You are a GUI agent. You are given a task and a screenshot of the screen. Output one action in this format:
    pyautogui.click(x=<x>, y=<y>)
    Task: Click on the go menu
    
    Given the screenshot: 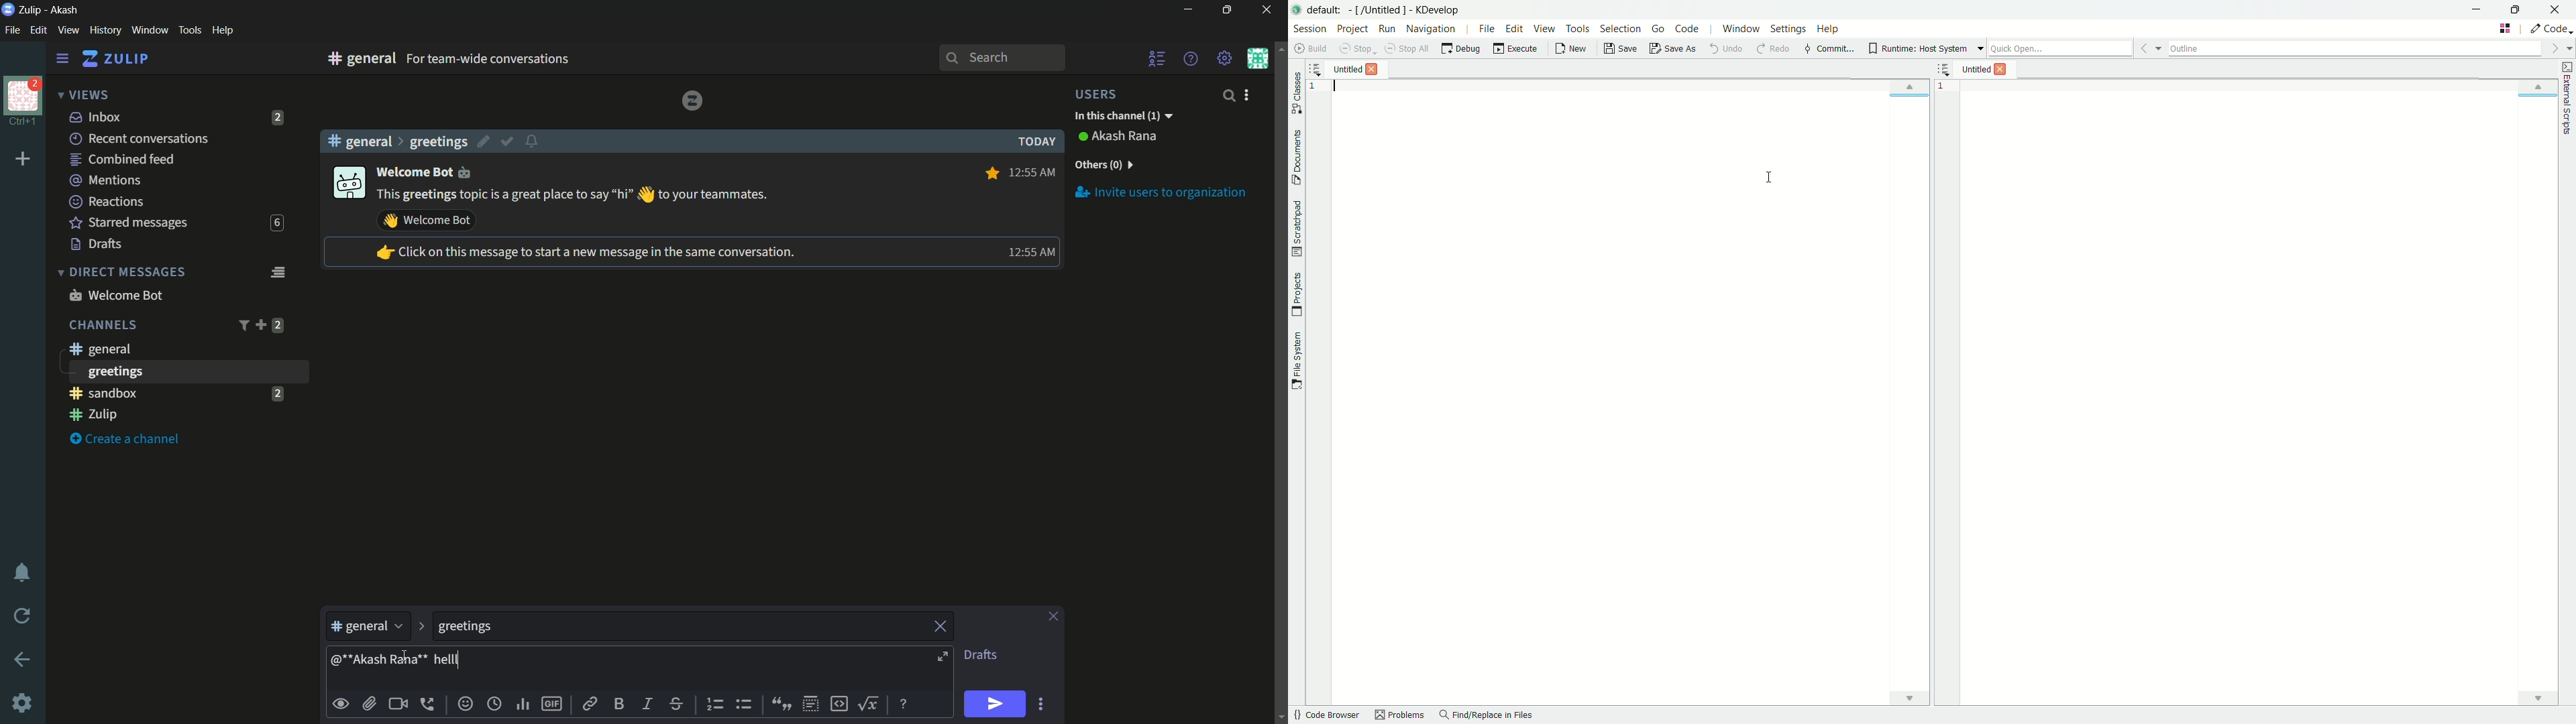 What is the action you would take?
    pyautogui.click(x=1658, y=31)
    